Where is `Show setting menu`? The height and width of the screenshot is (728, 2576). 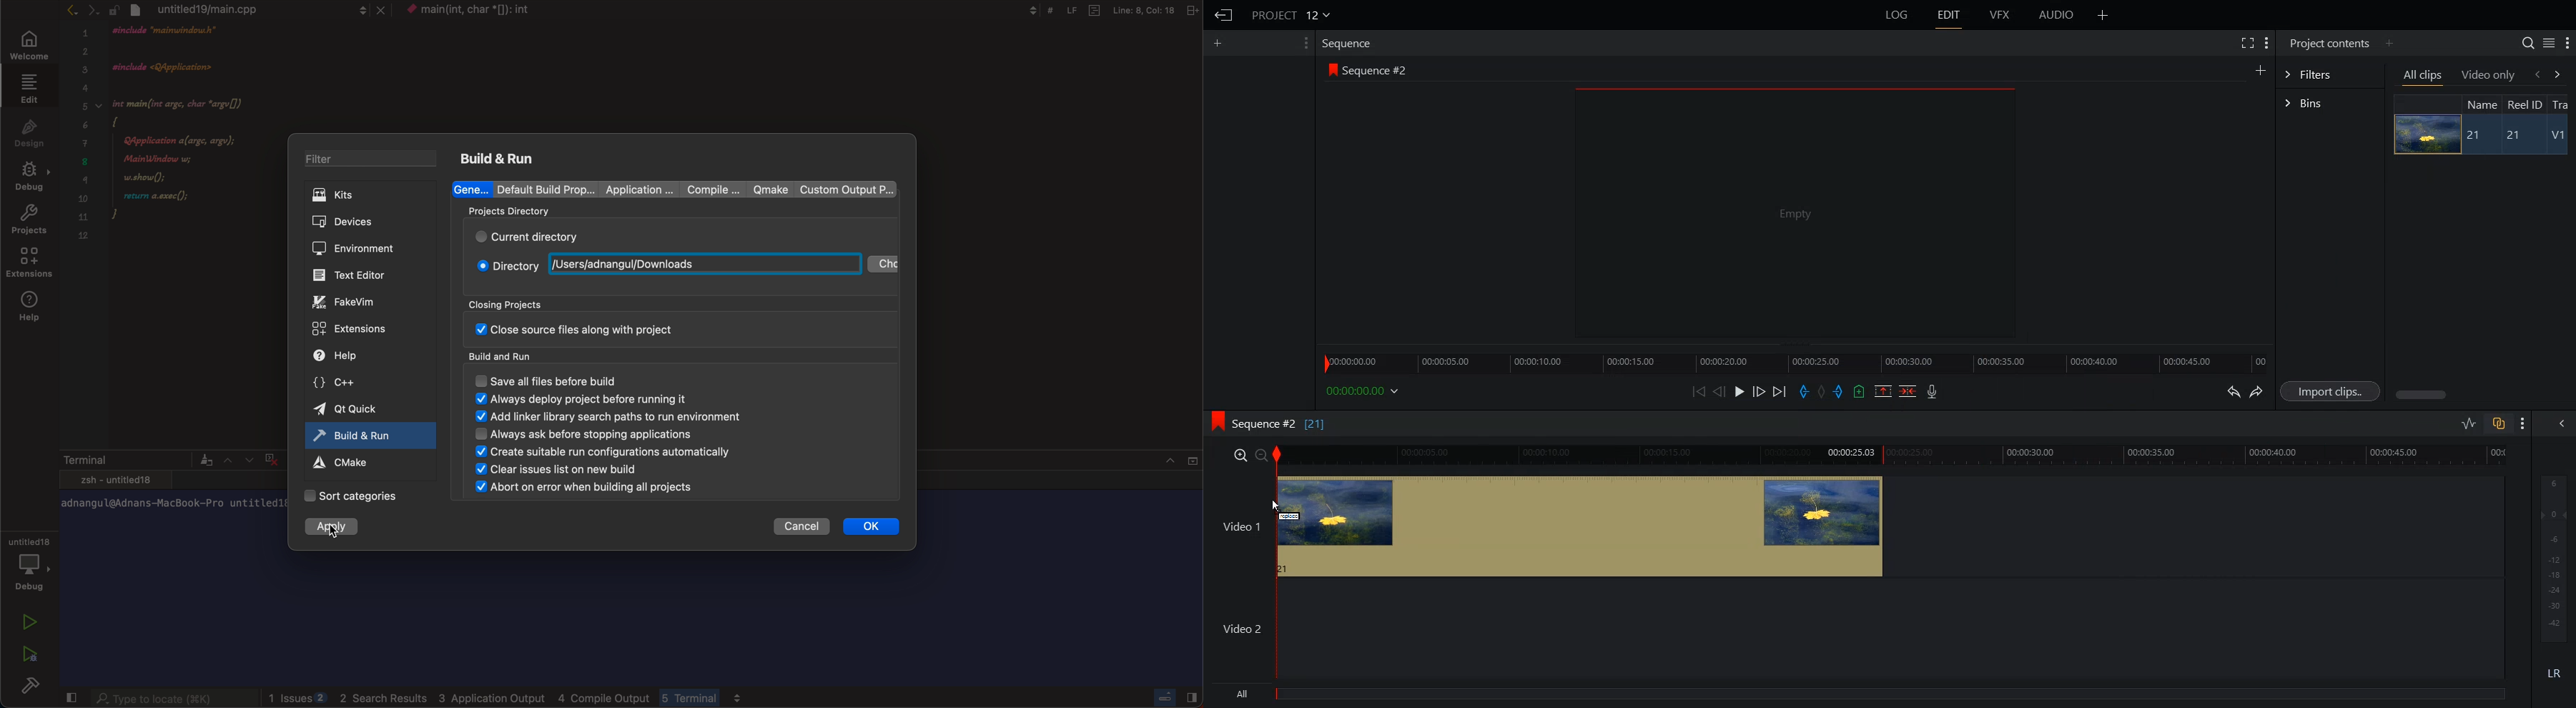 Show setting menu is located at coordinates (2266, 43).